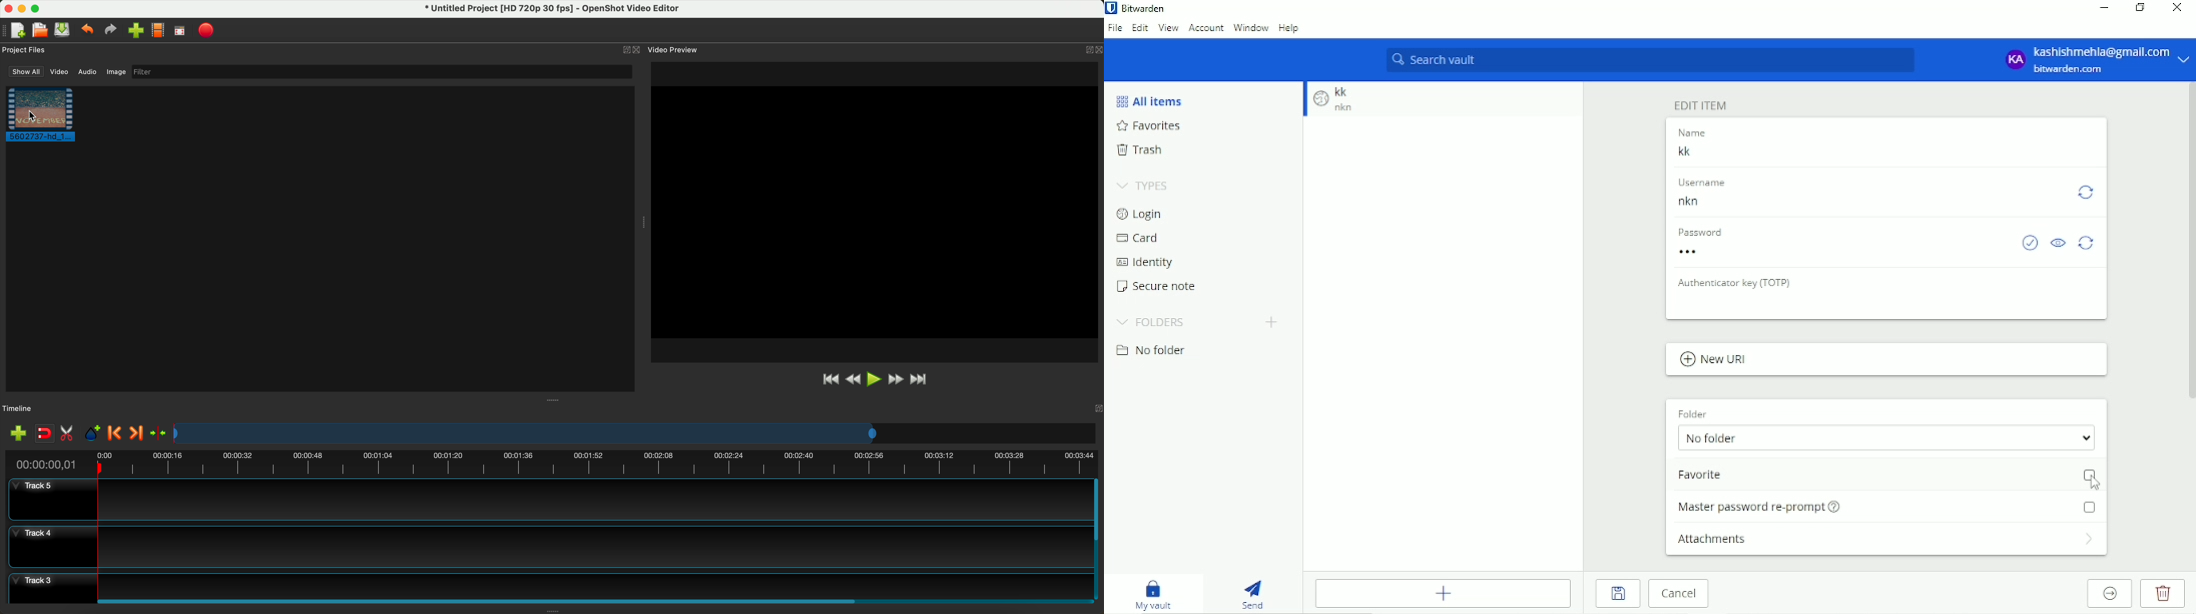 The image size is (2212, 616). Describe the element at coordinates (674, 49) in the screenshot. I see `video preview` at that location.